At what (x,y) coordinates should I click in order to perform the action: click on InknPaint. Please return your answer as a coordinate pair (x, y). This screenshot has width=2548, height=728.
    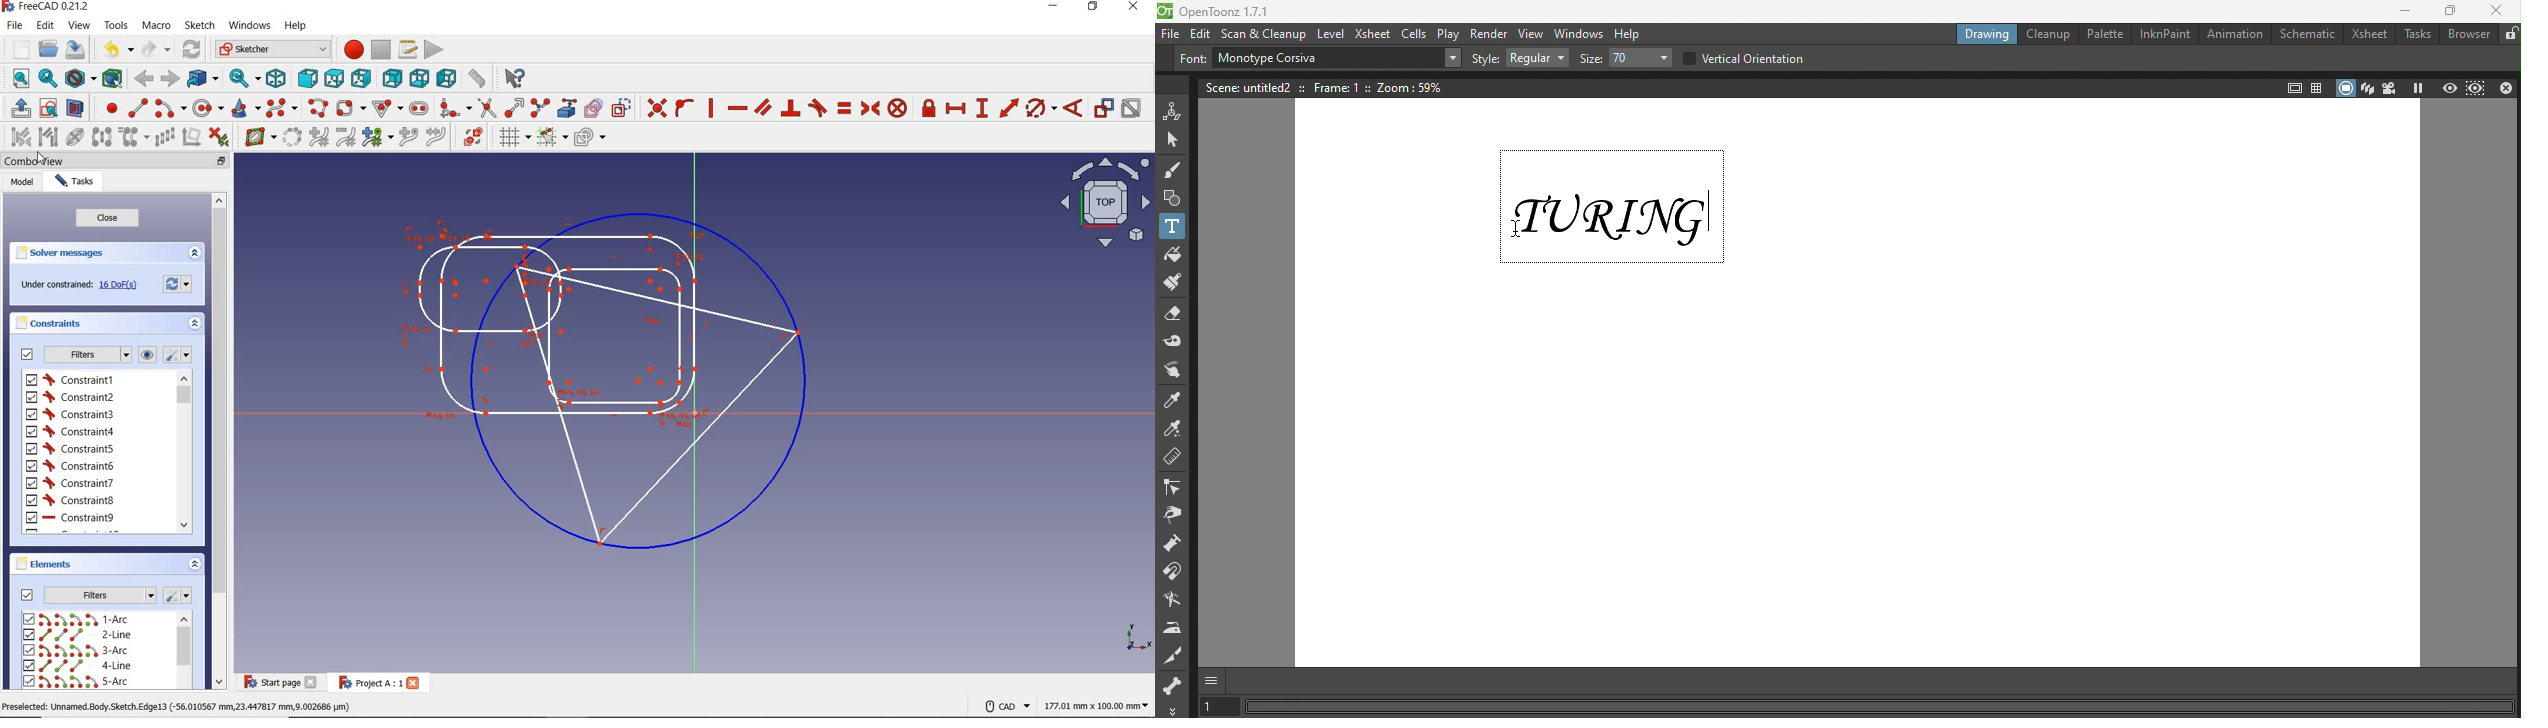
    Looking at the image, I should click on (2162, 35).